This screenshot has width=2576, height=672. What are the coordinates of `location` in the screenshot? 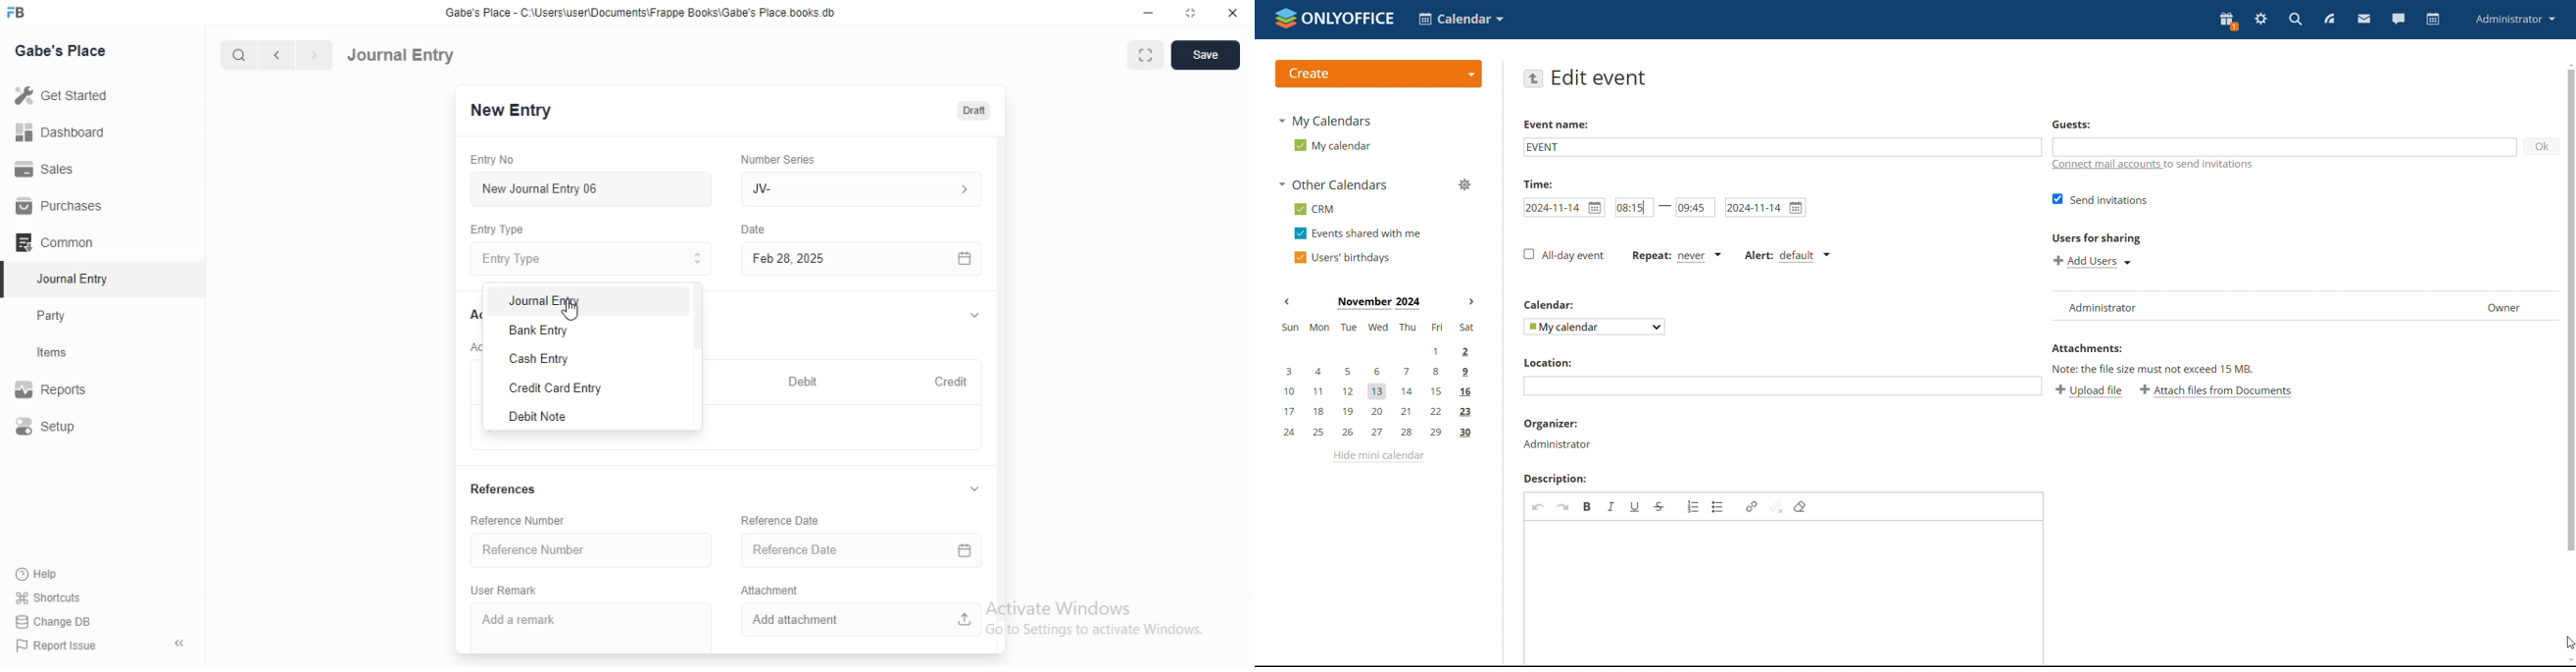 It's located at (1547, 362).